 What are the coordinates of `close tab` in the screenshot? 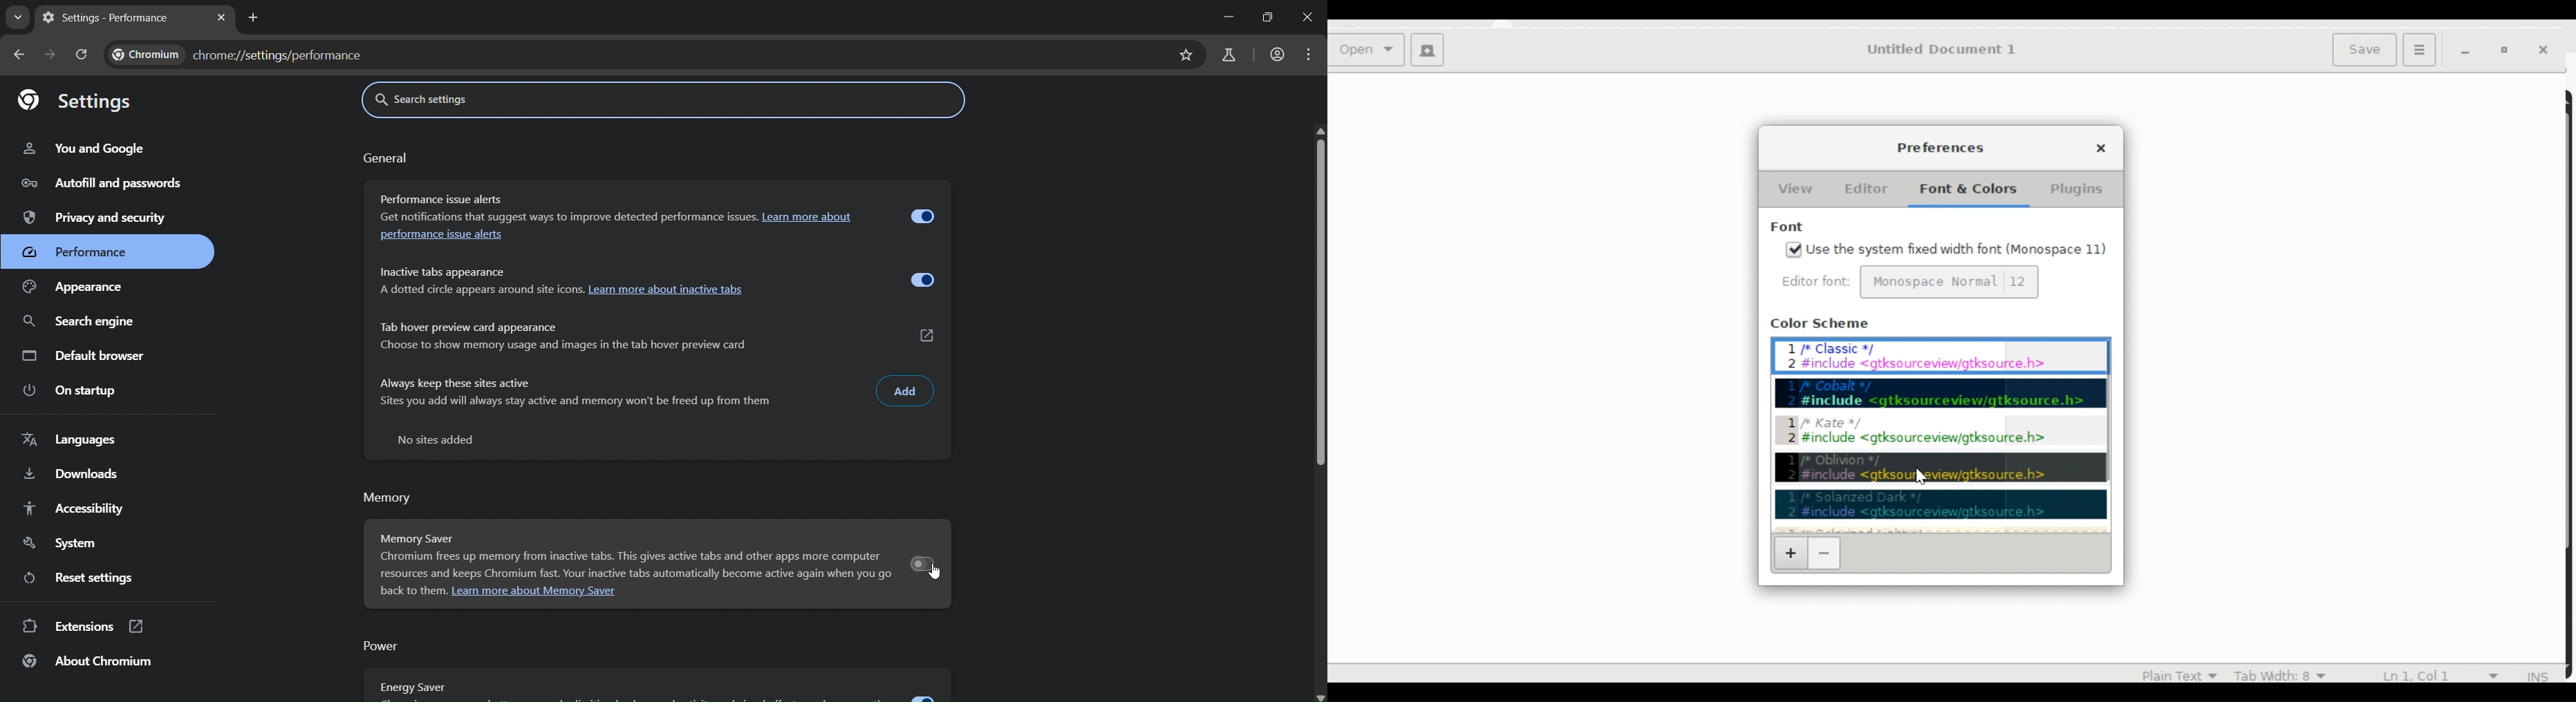 It's located at (225, 18).